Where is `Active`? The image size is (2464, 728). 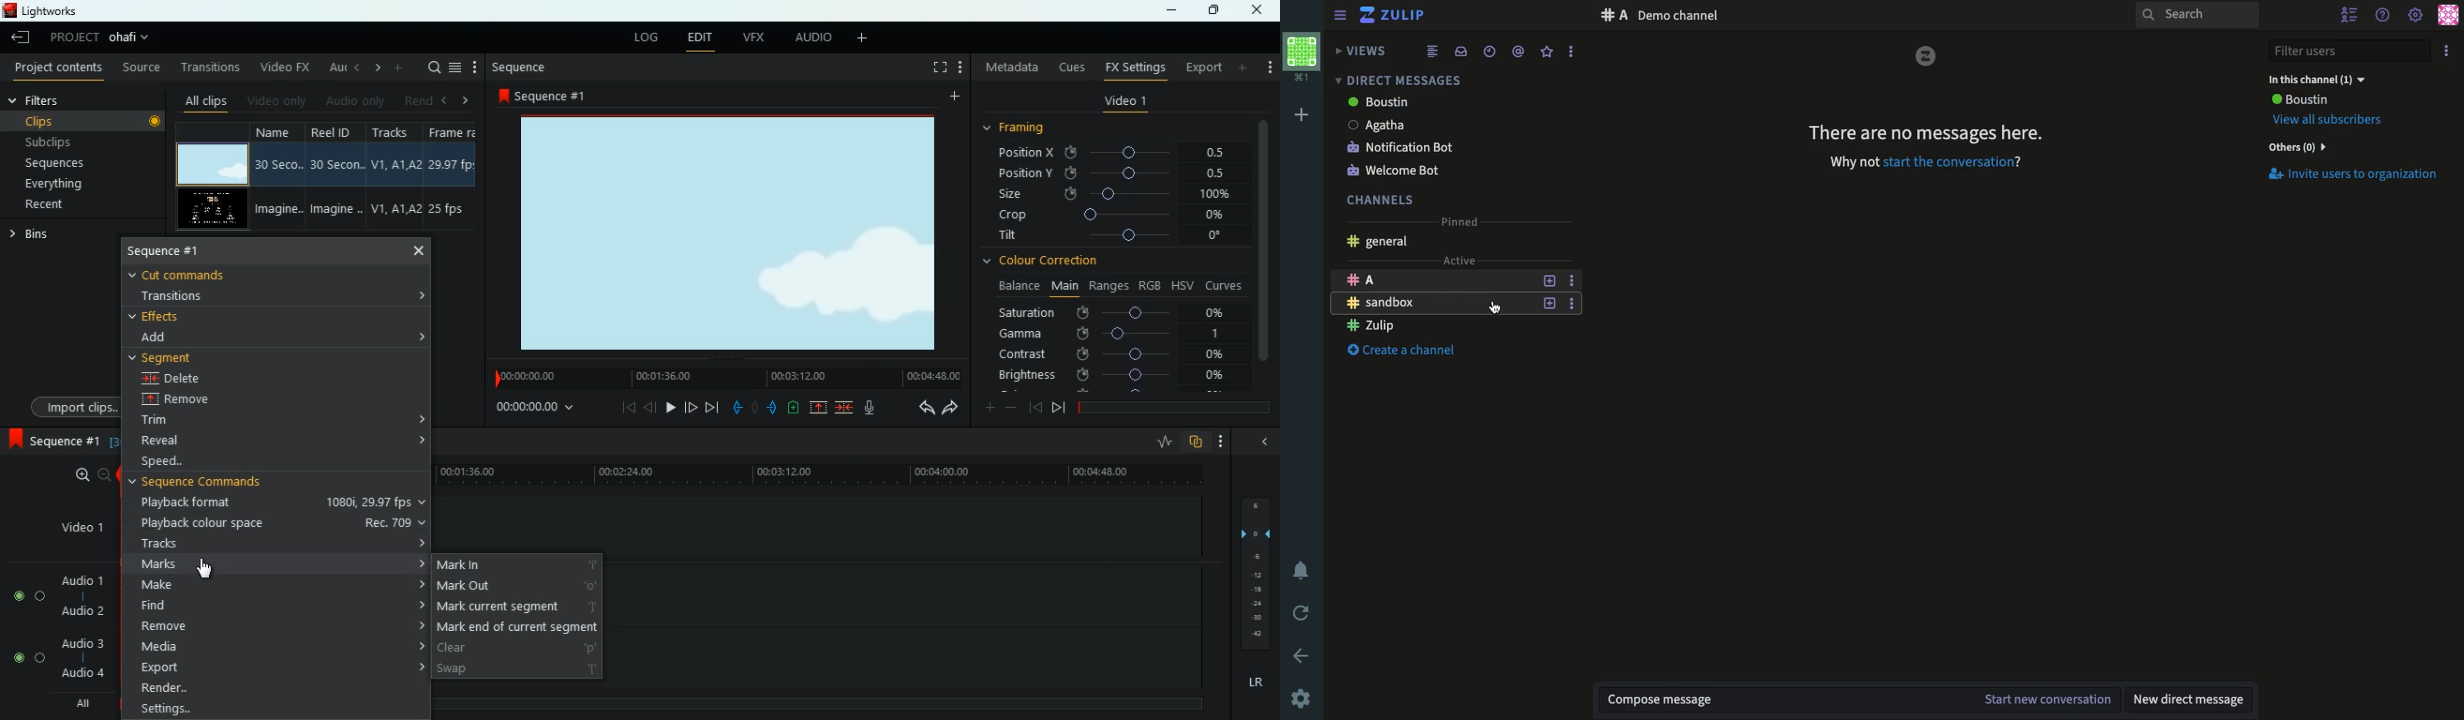 Active is located at coordinates (1458, 259).